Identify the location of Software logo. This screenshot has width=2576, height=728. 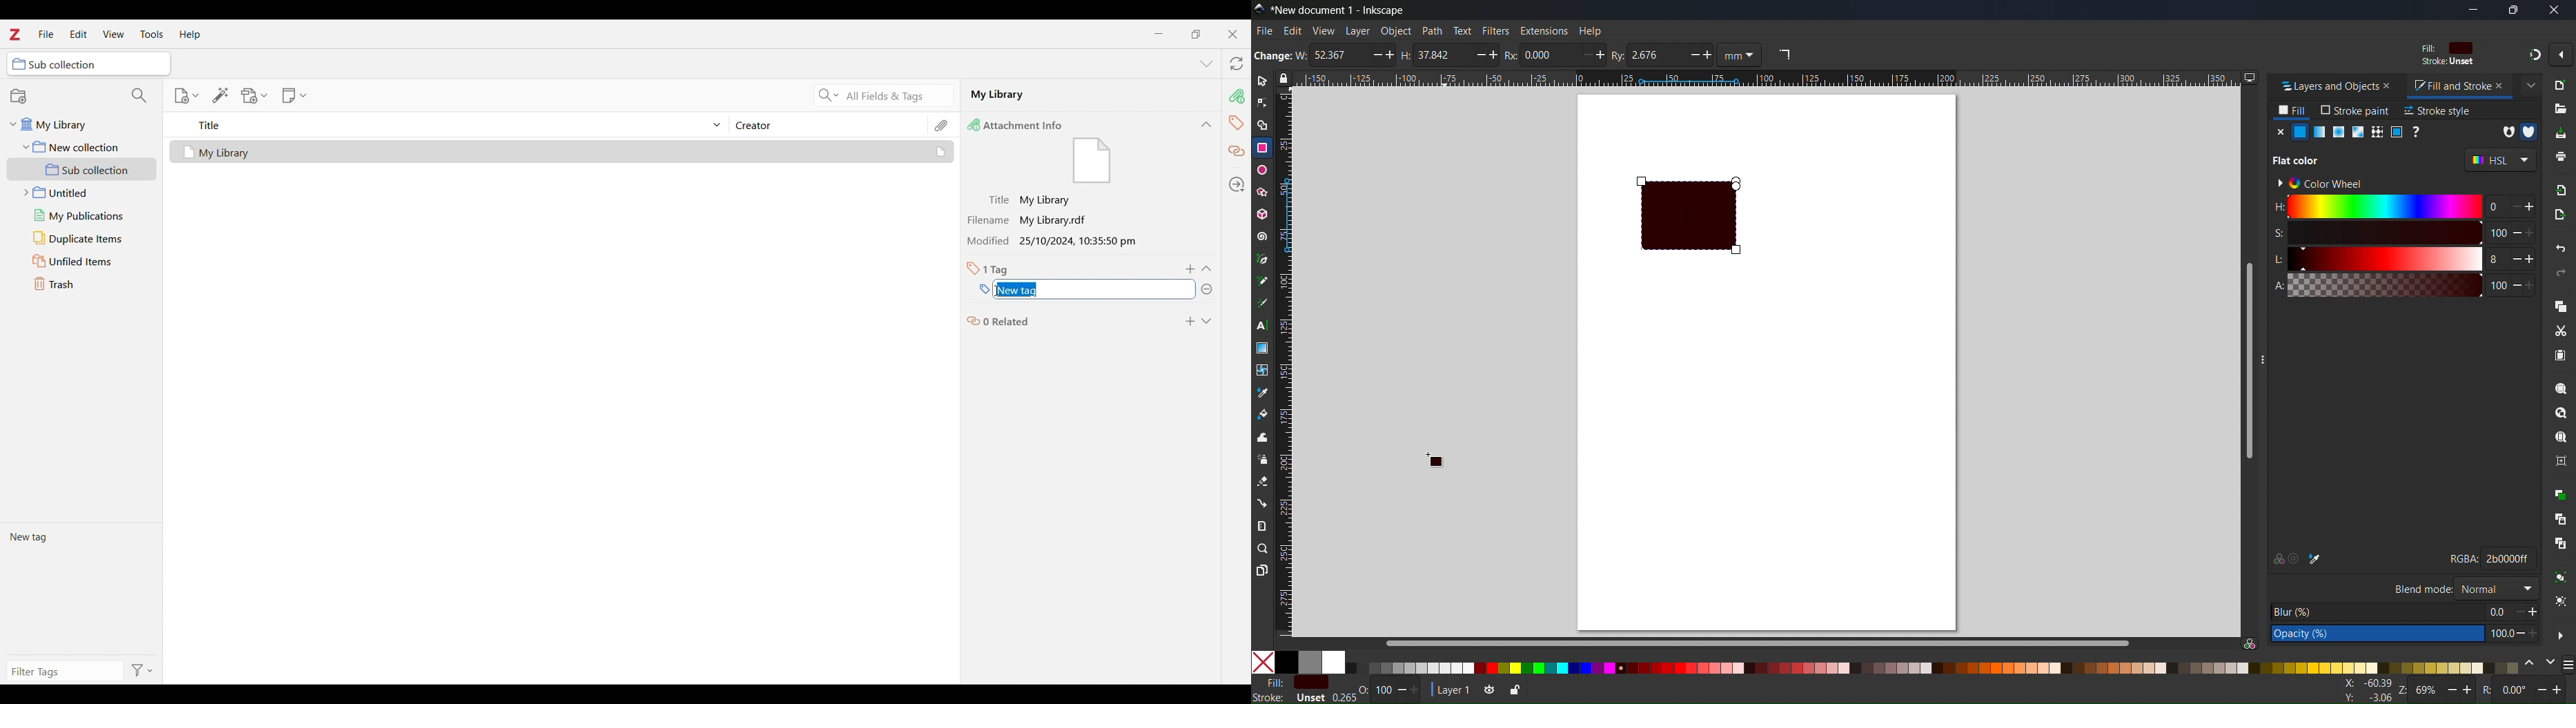
(14, 34).